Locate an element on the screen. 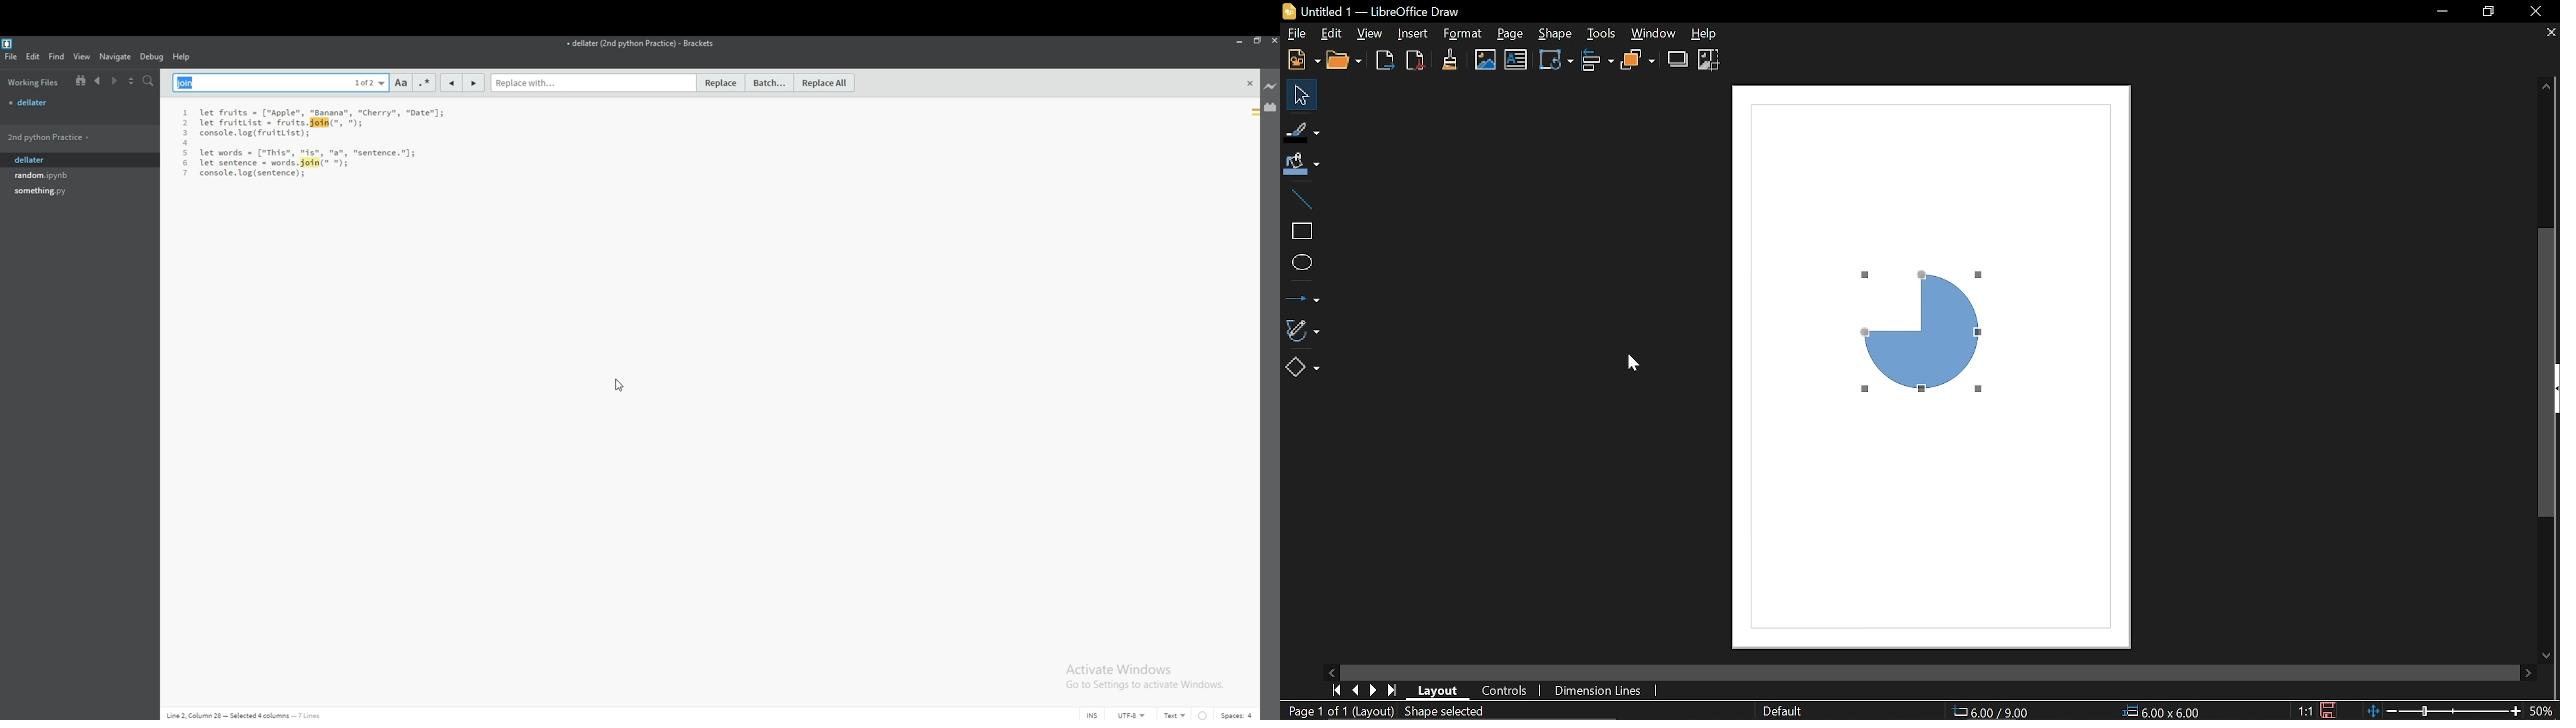  File is located at coordinates (1294, 33).